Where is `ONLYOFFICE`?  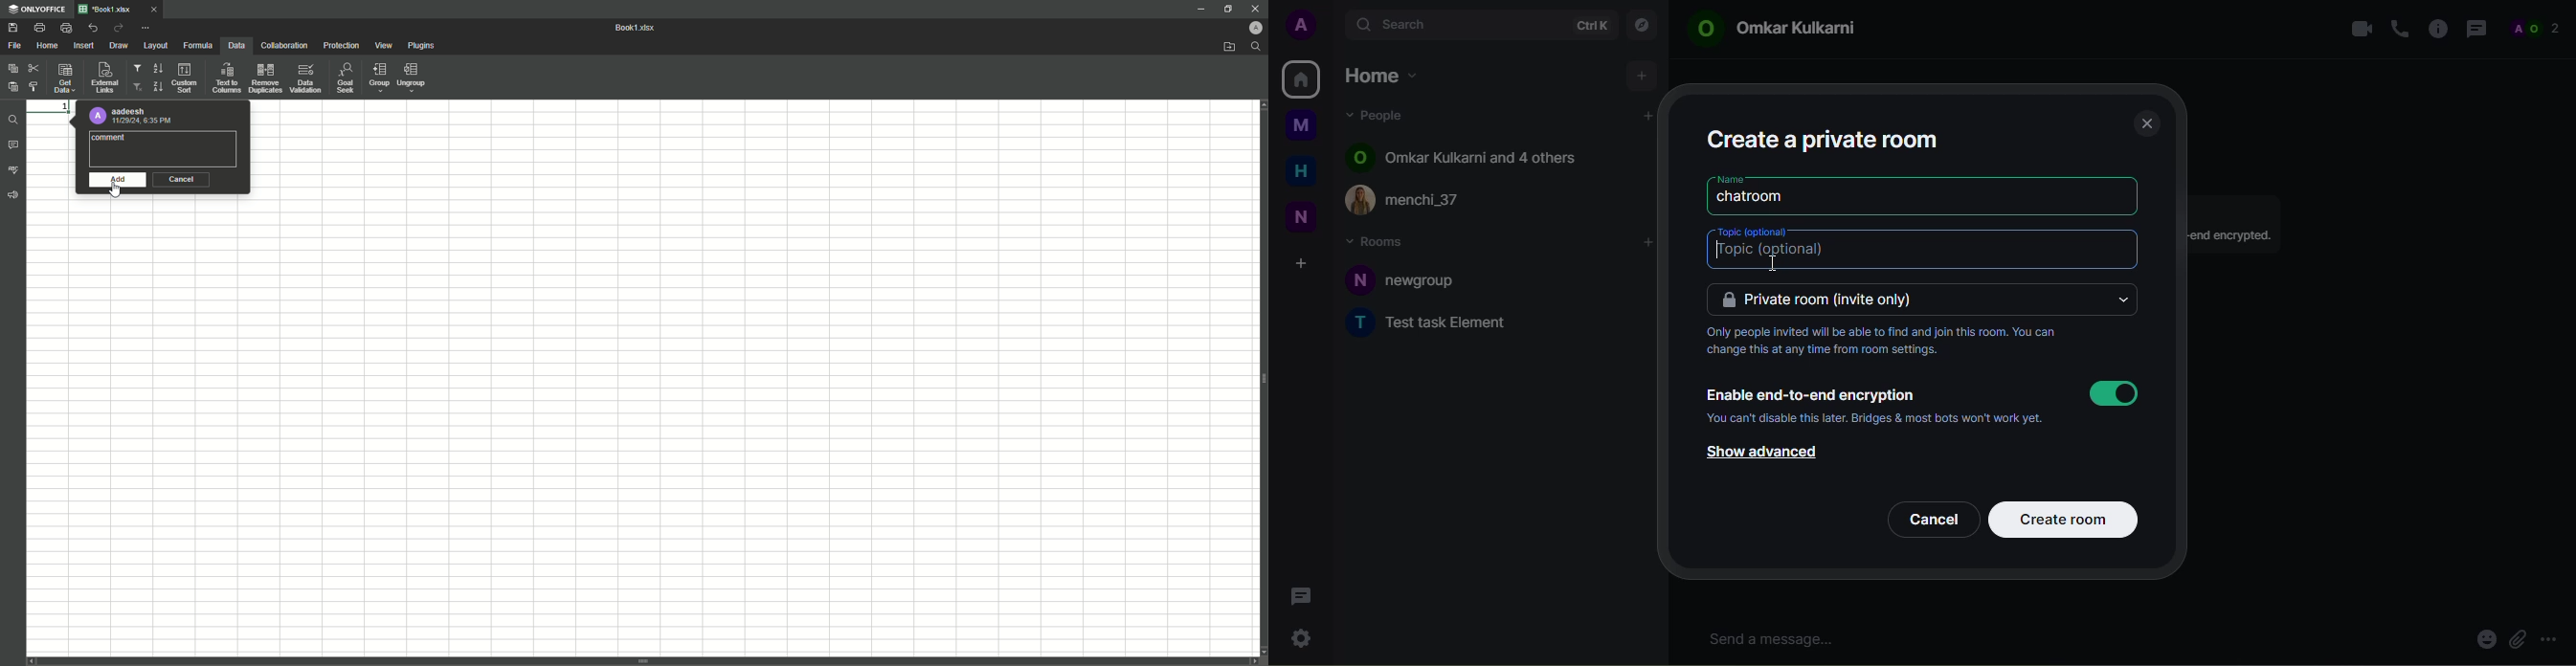 ONLYOFFICE is located at coordinates (38, 9).